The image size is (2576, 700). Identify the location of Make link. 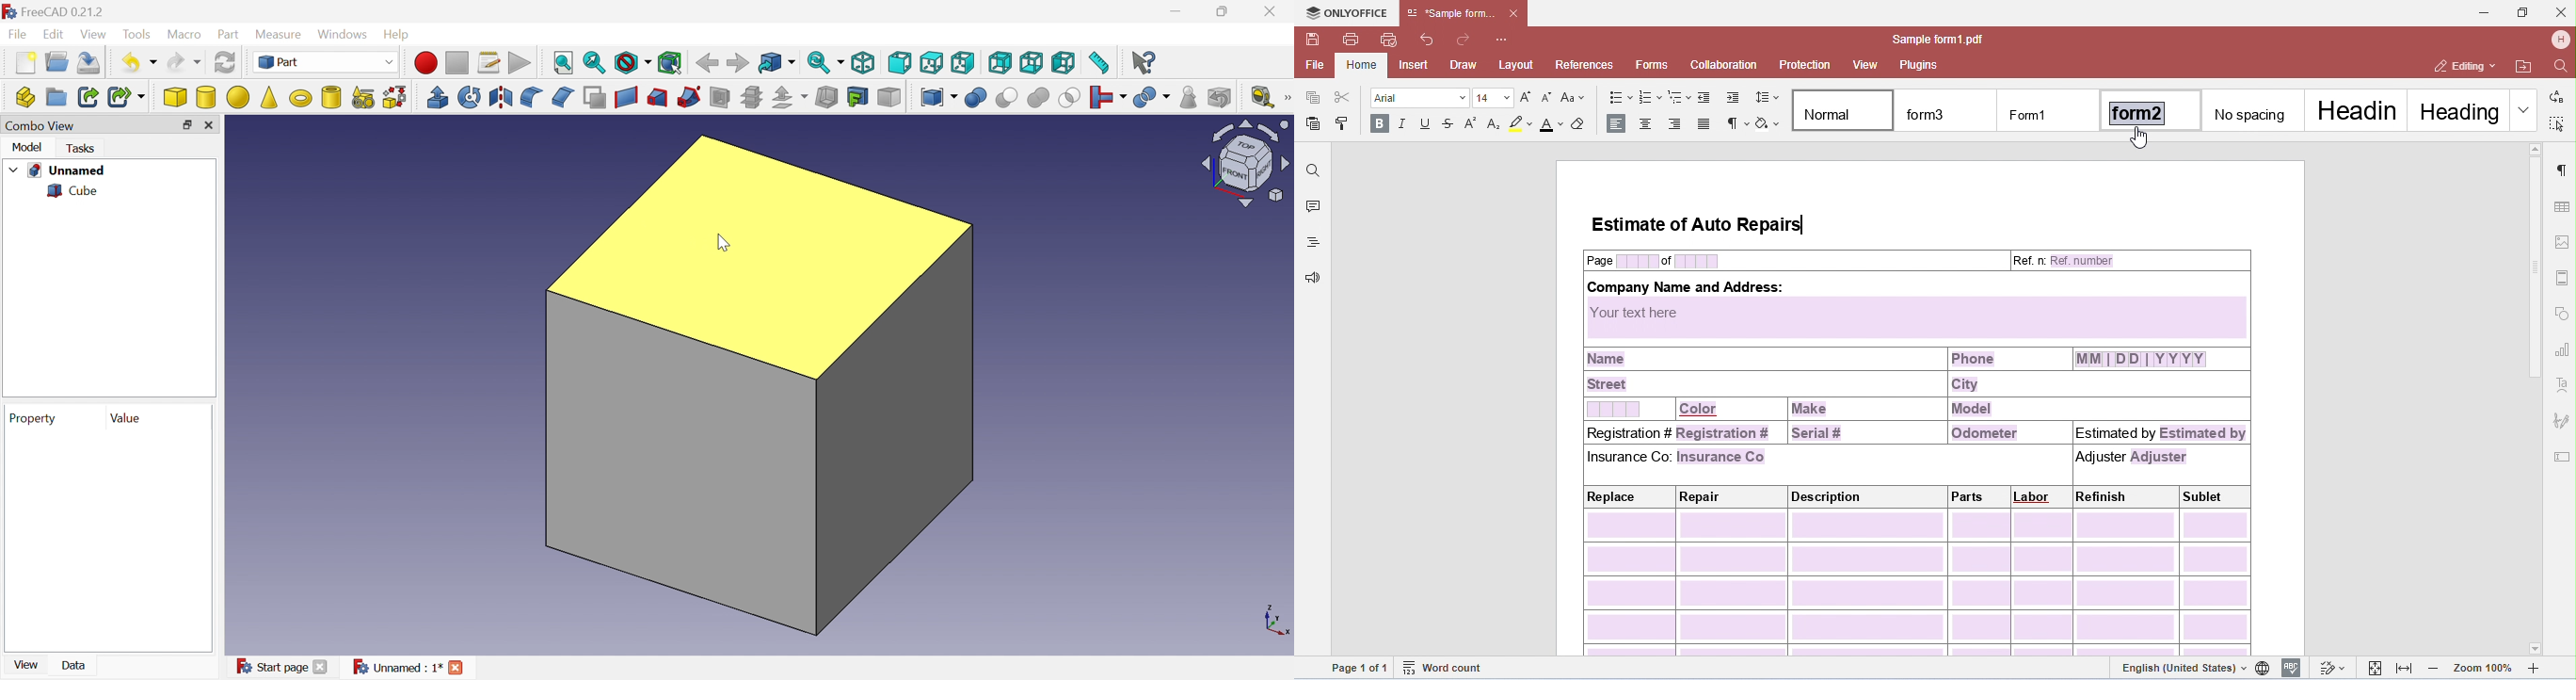
(86, 96).